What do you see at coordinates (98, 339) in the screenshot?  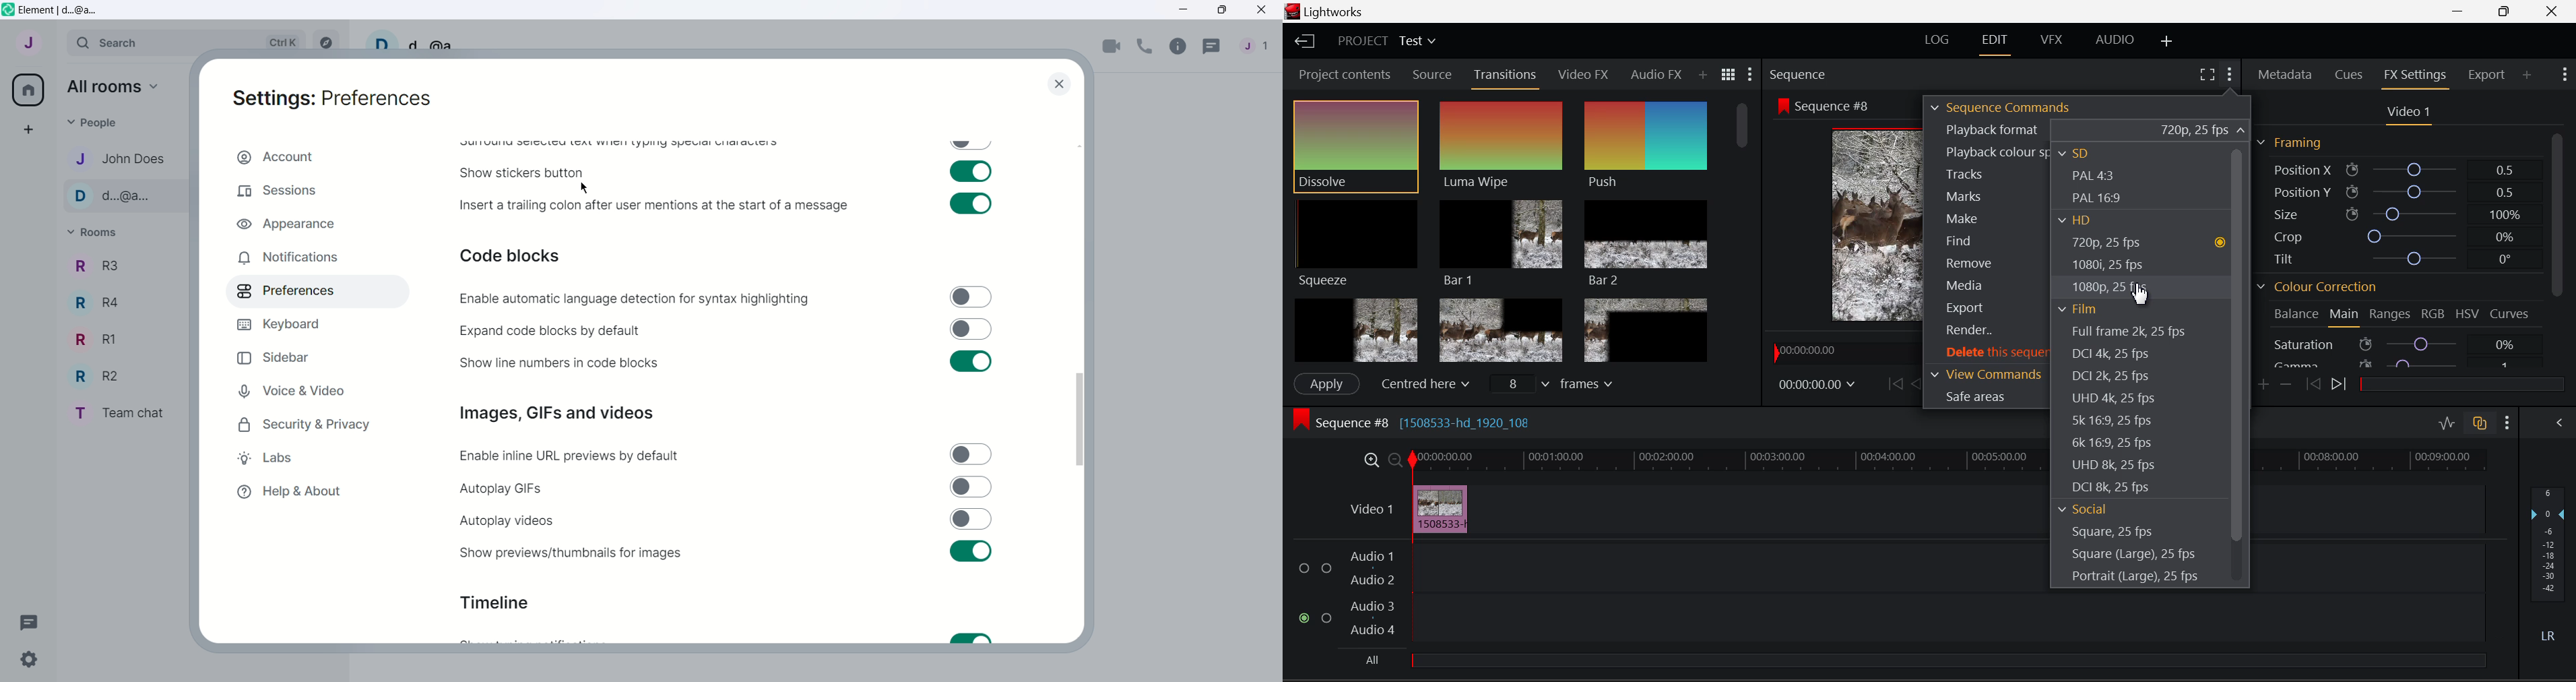 I see `R1 - Room Name` at bounding box center [98, 339].